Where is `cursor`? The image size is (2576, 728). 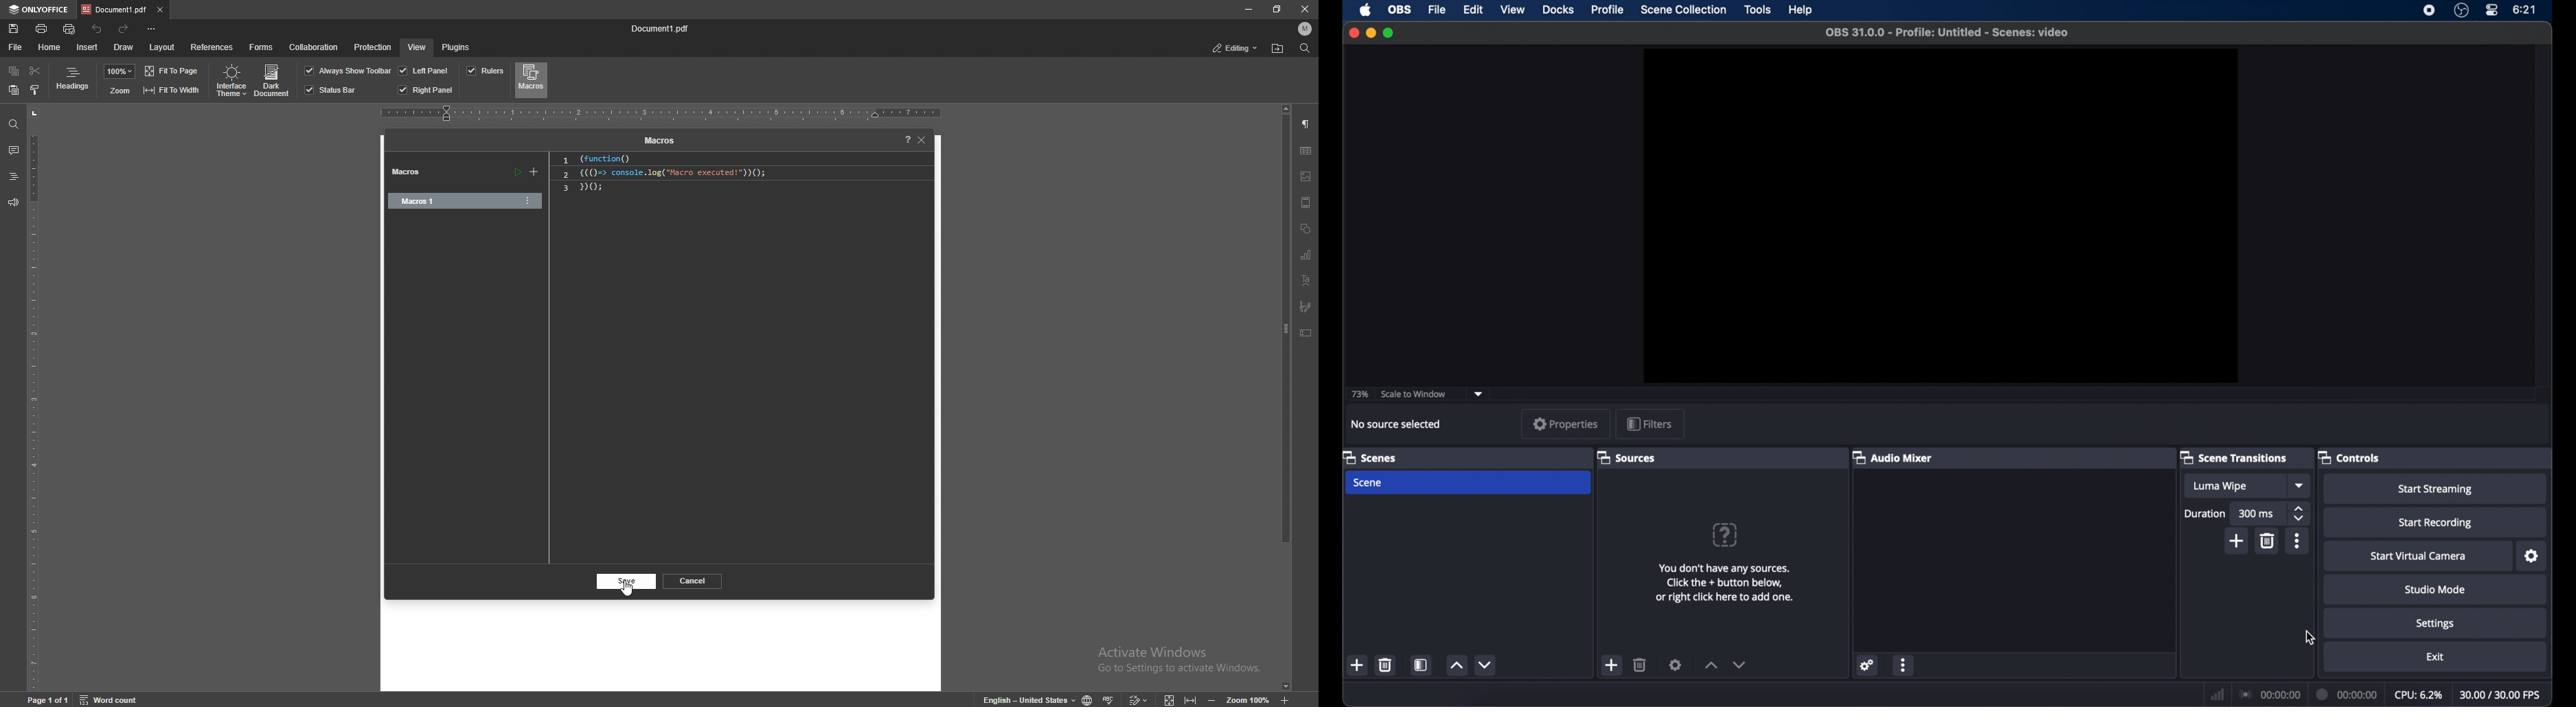
cursor is located at coordinates (2310, 638).